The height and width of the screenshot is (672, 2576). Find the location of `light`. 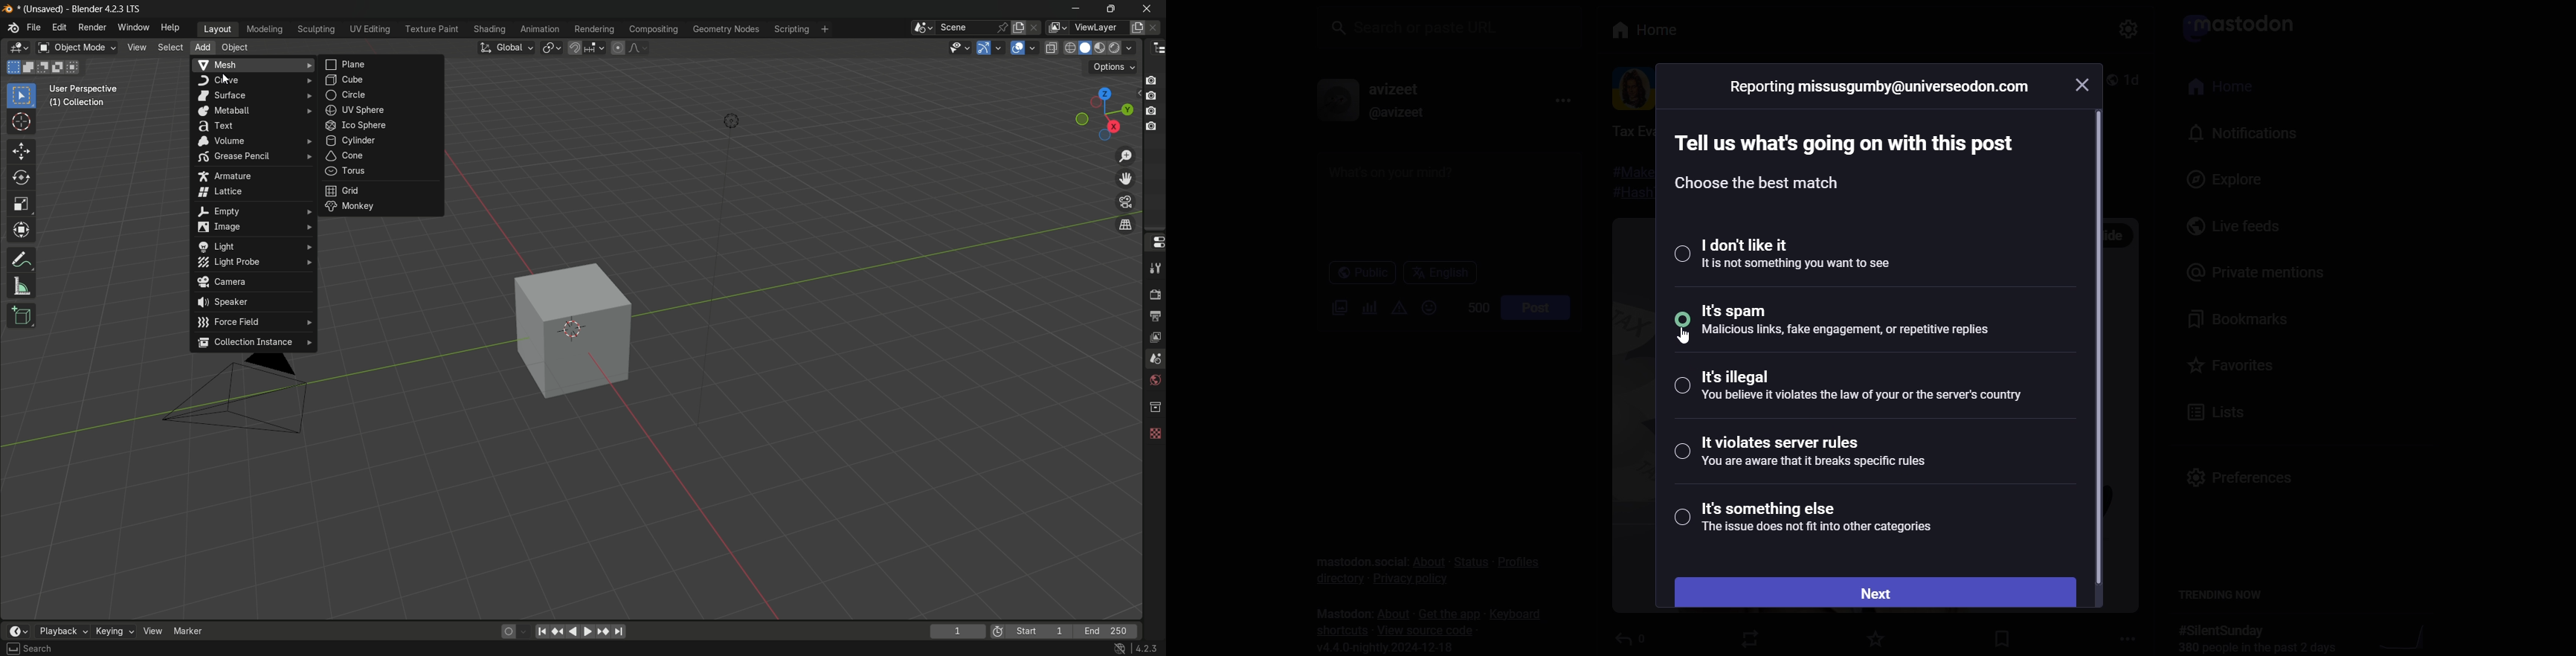

light is located at coordinates (253, 245).